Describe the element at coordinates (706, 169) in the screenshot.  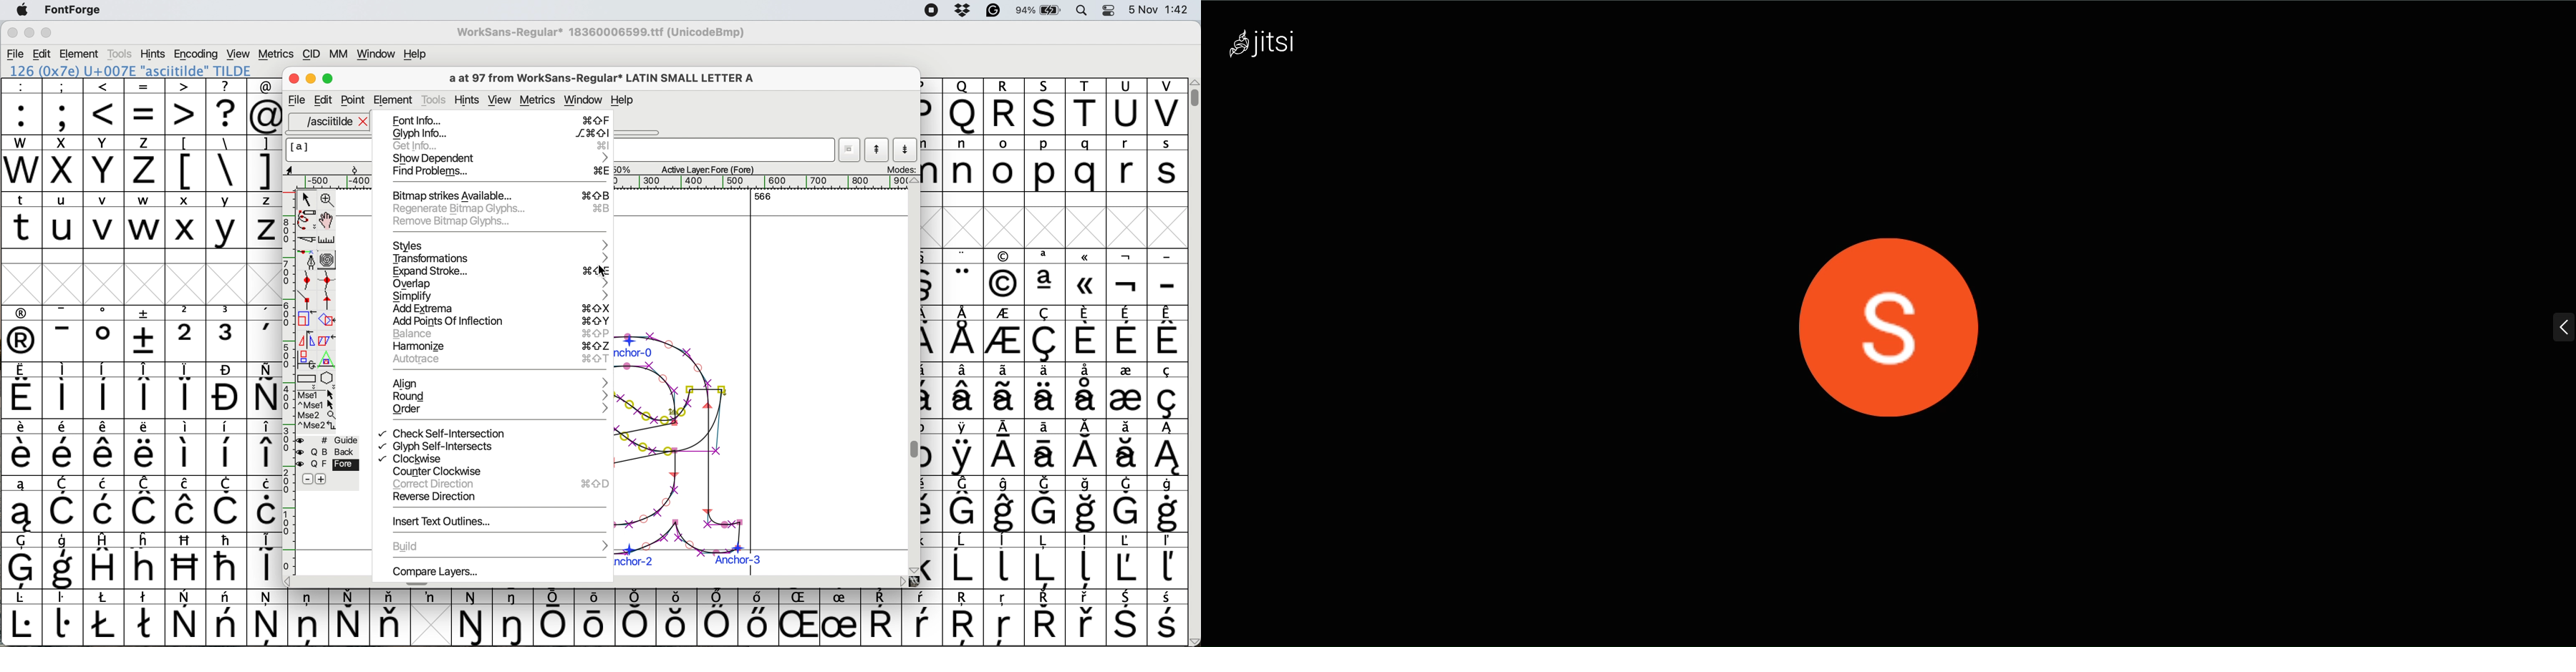
I see `active layer` at that location.